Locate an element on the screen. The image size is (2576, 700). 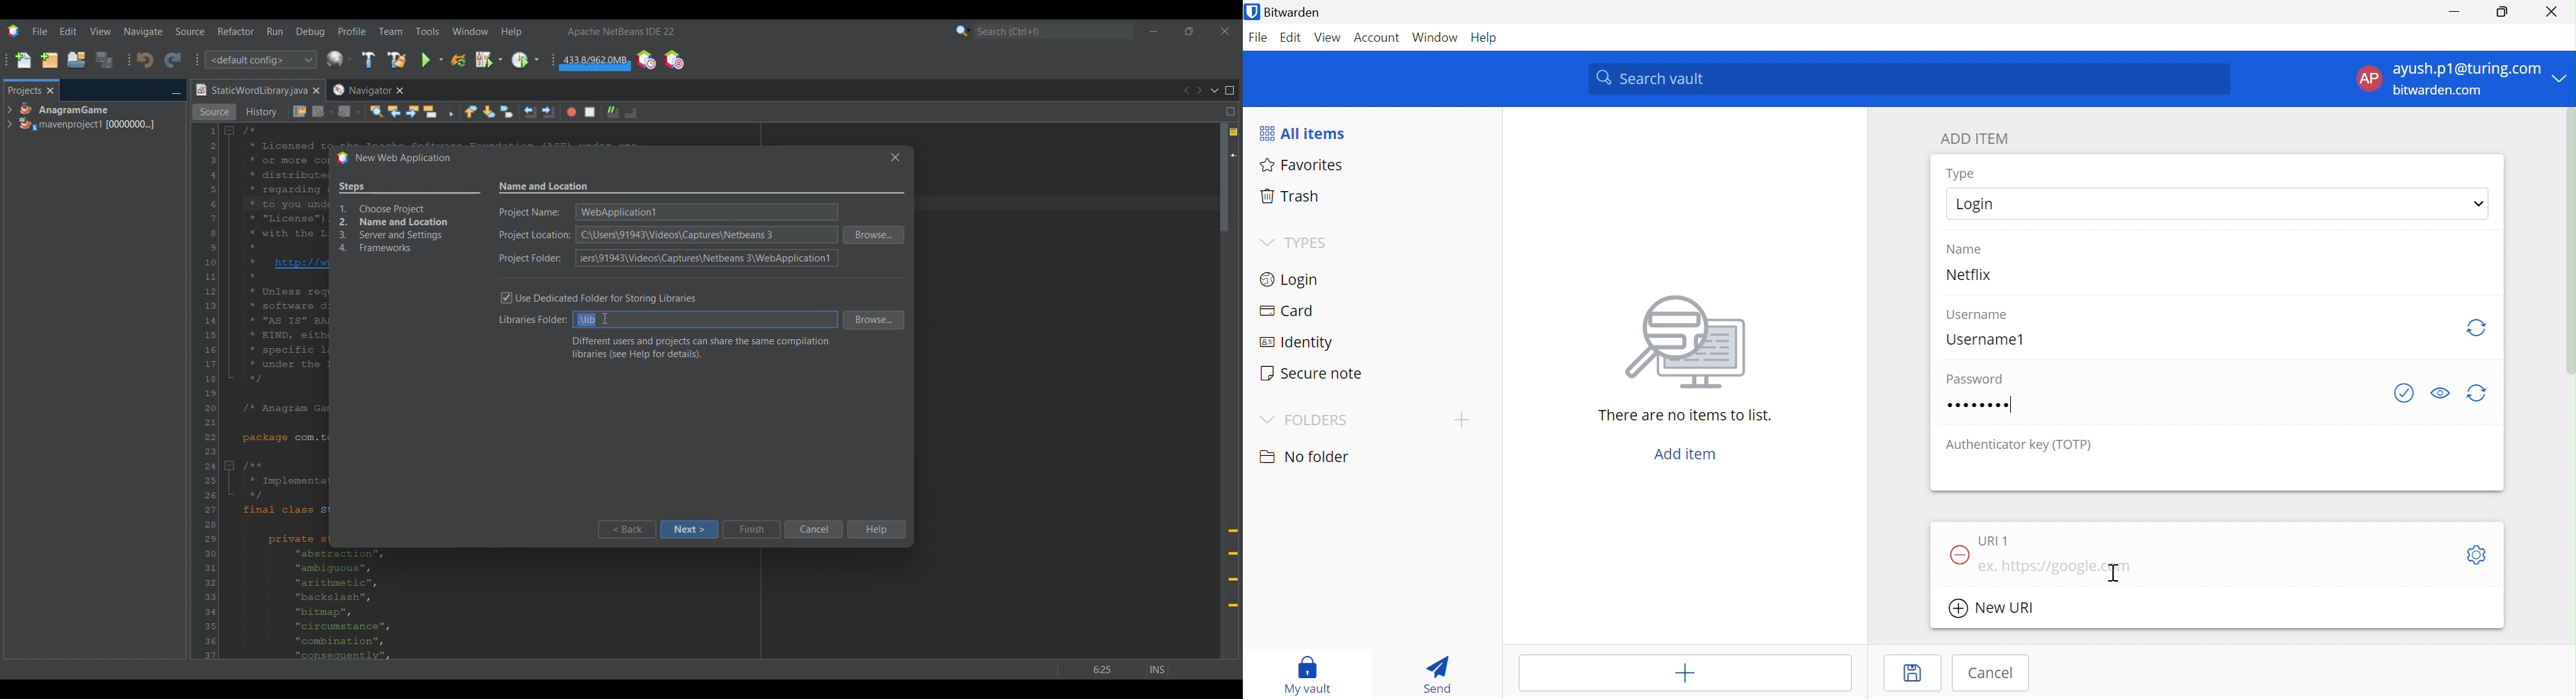
Section description is located at coordinates (701, 348).